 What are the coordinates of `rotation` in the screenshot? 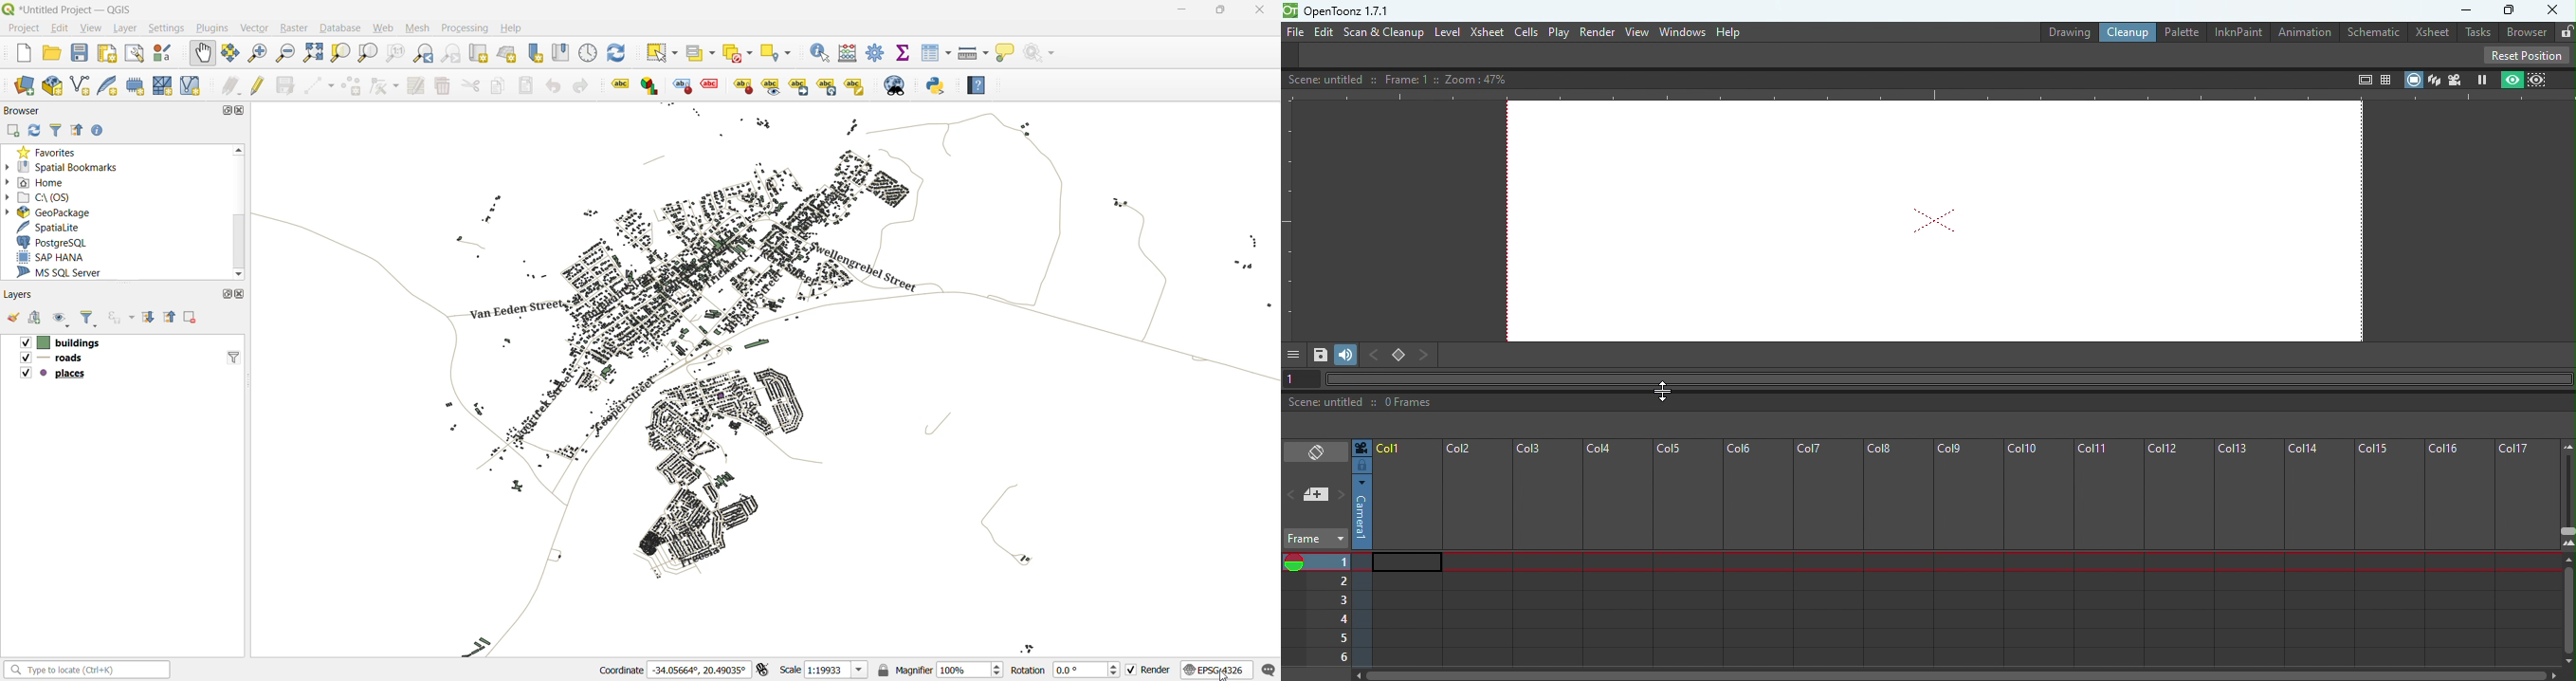 It's located at (1066, 670).